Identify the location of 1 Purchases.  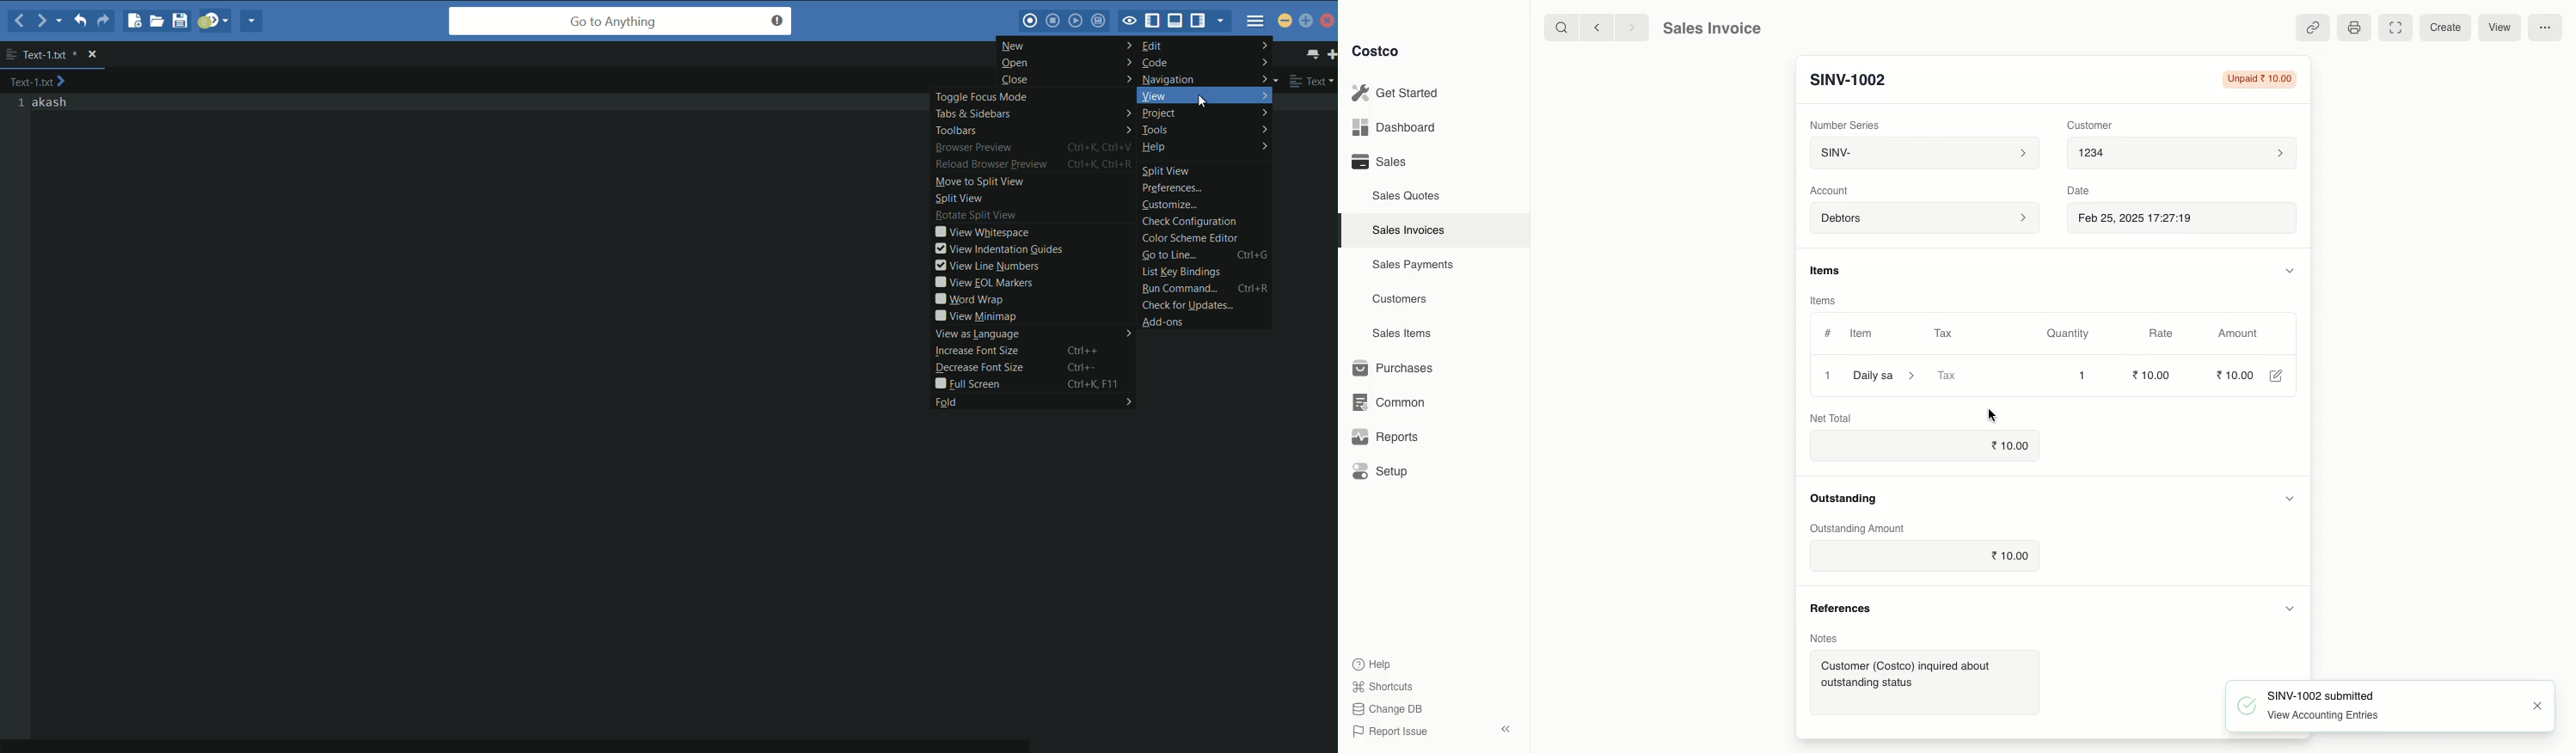
(1397, 369).